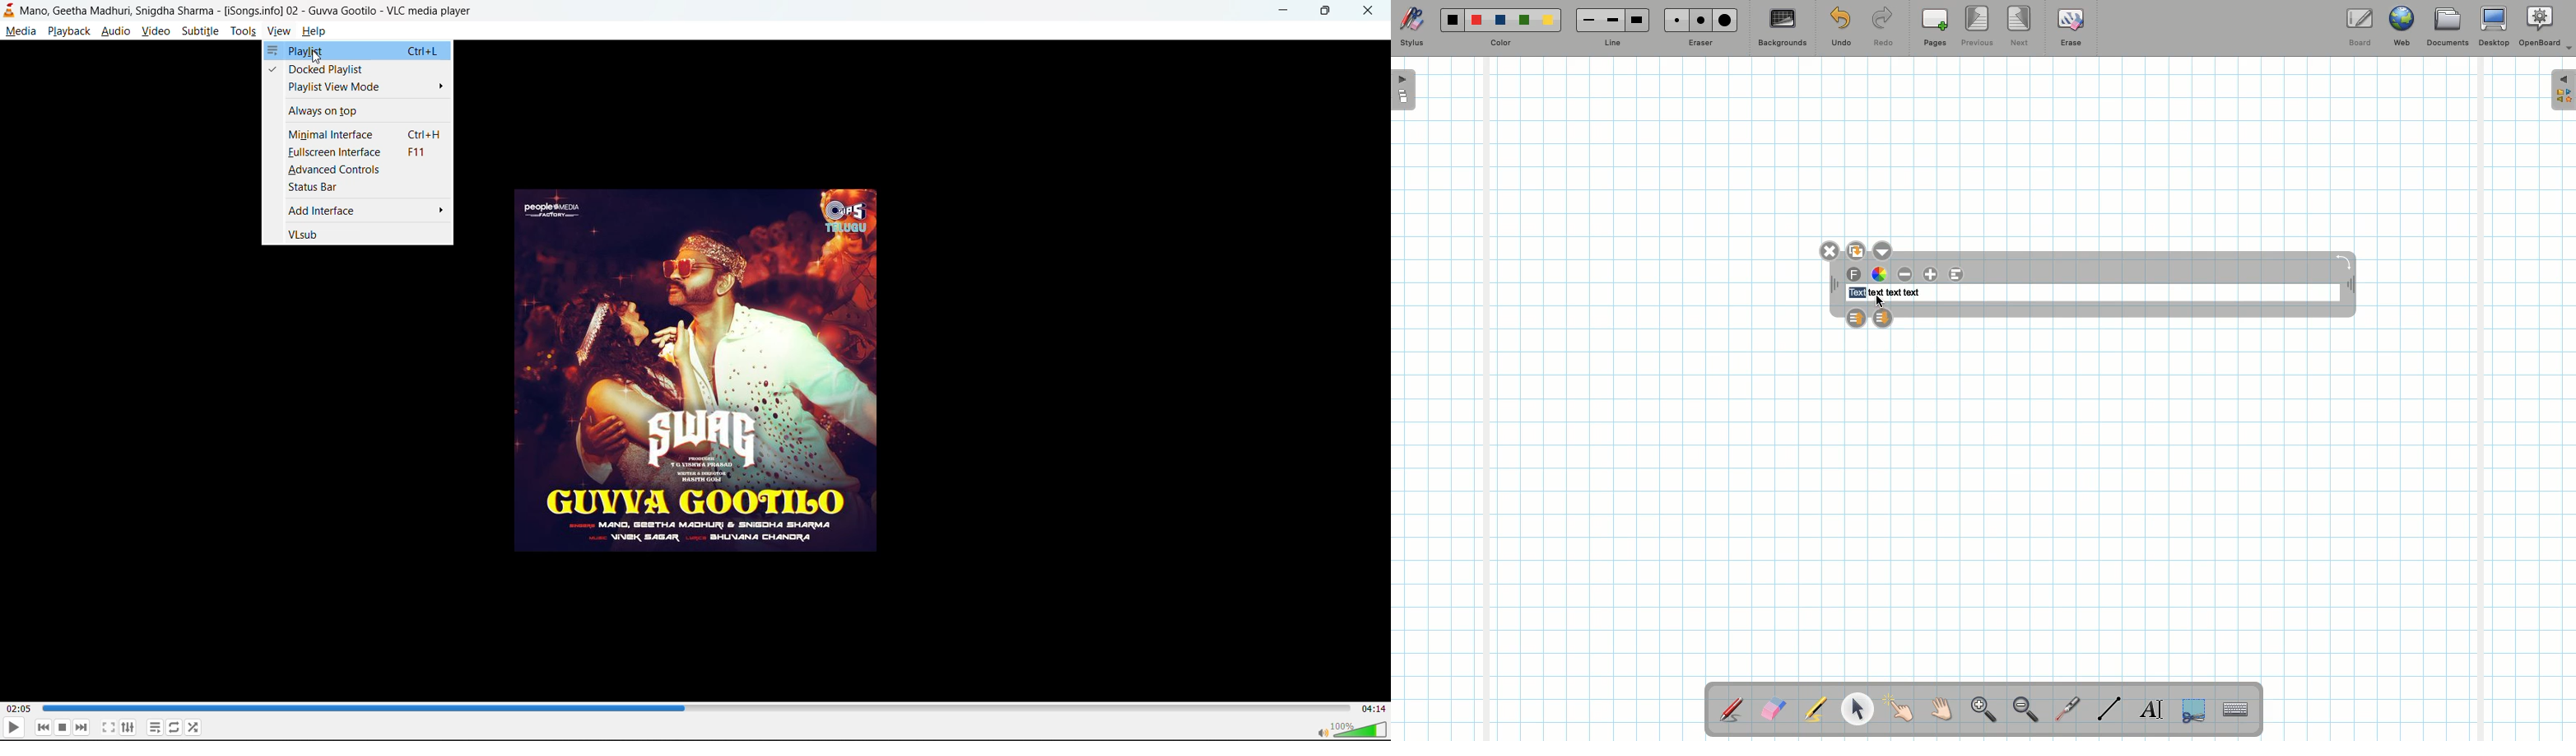 This screenshot has width=2576, height=756. Describe the element at coordinates (1899, 709) in the screenshot. I see `Pointer` at that location.